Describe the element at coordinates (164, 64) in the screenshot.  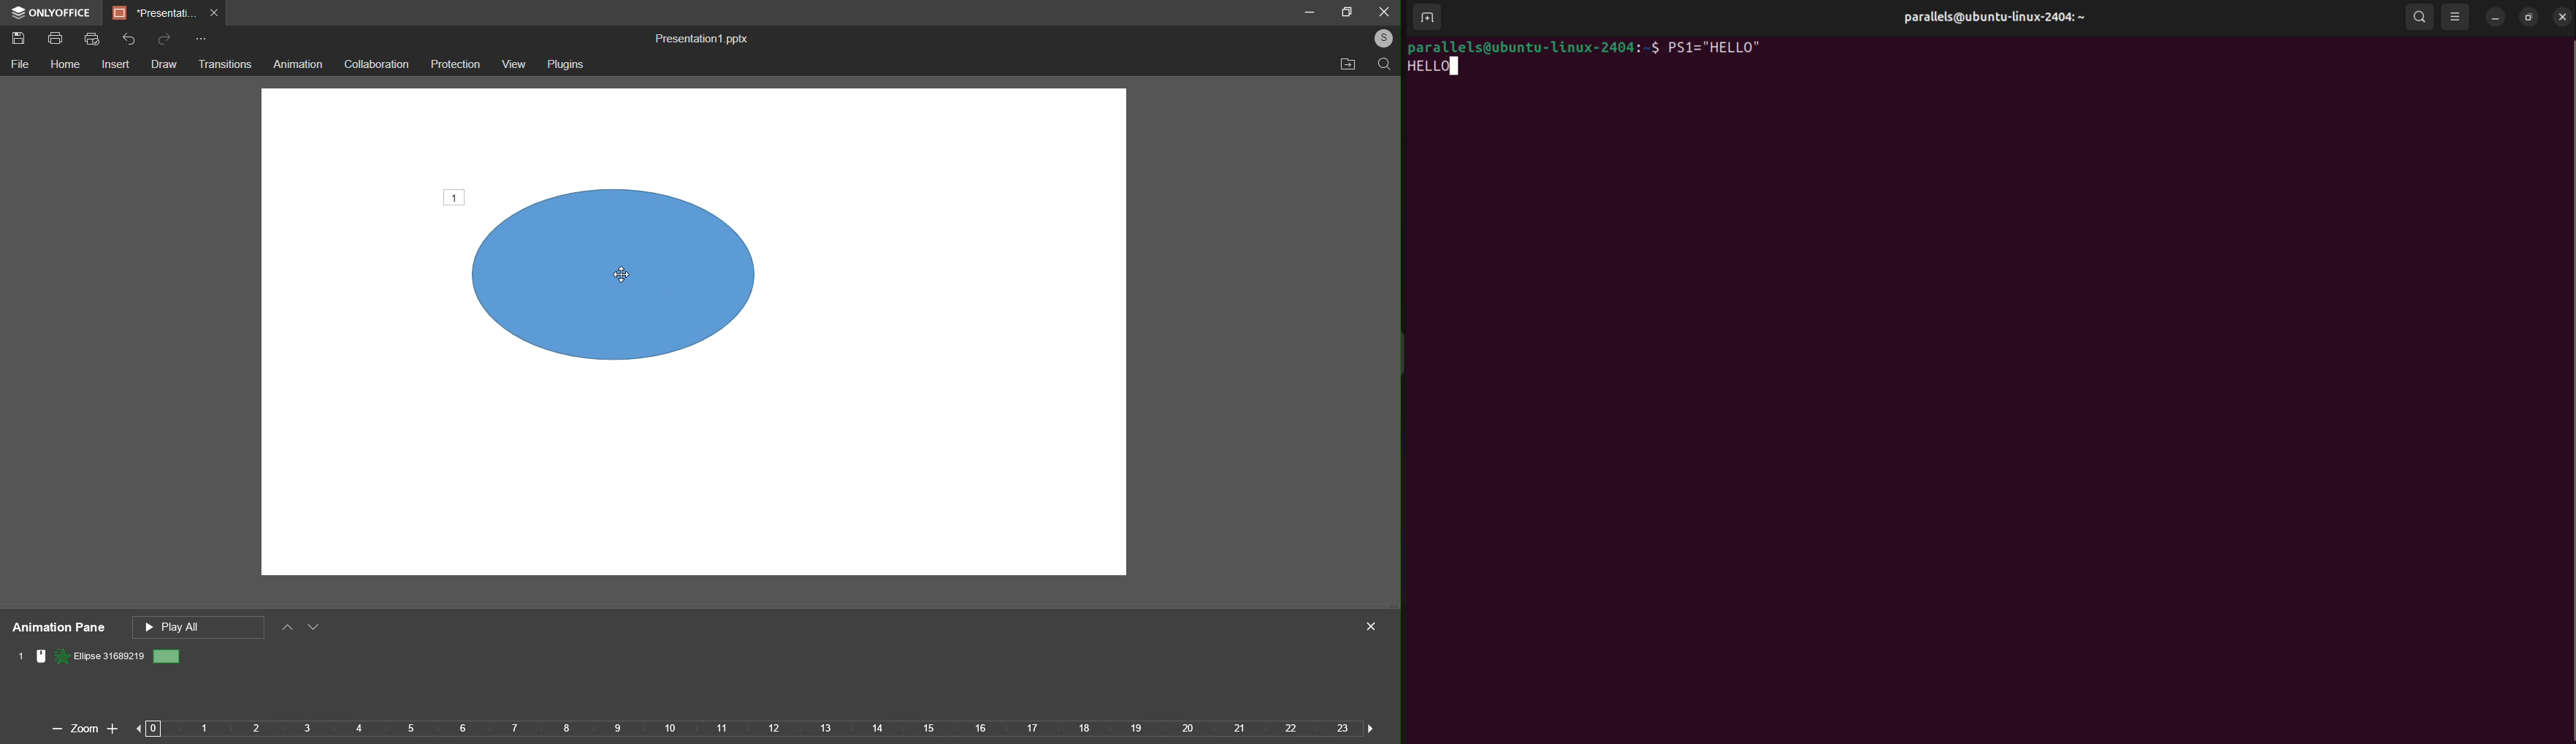
I see `draw` at that location.